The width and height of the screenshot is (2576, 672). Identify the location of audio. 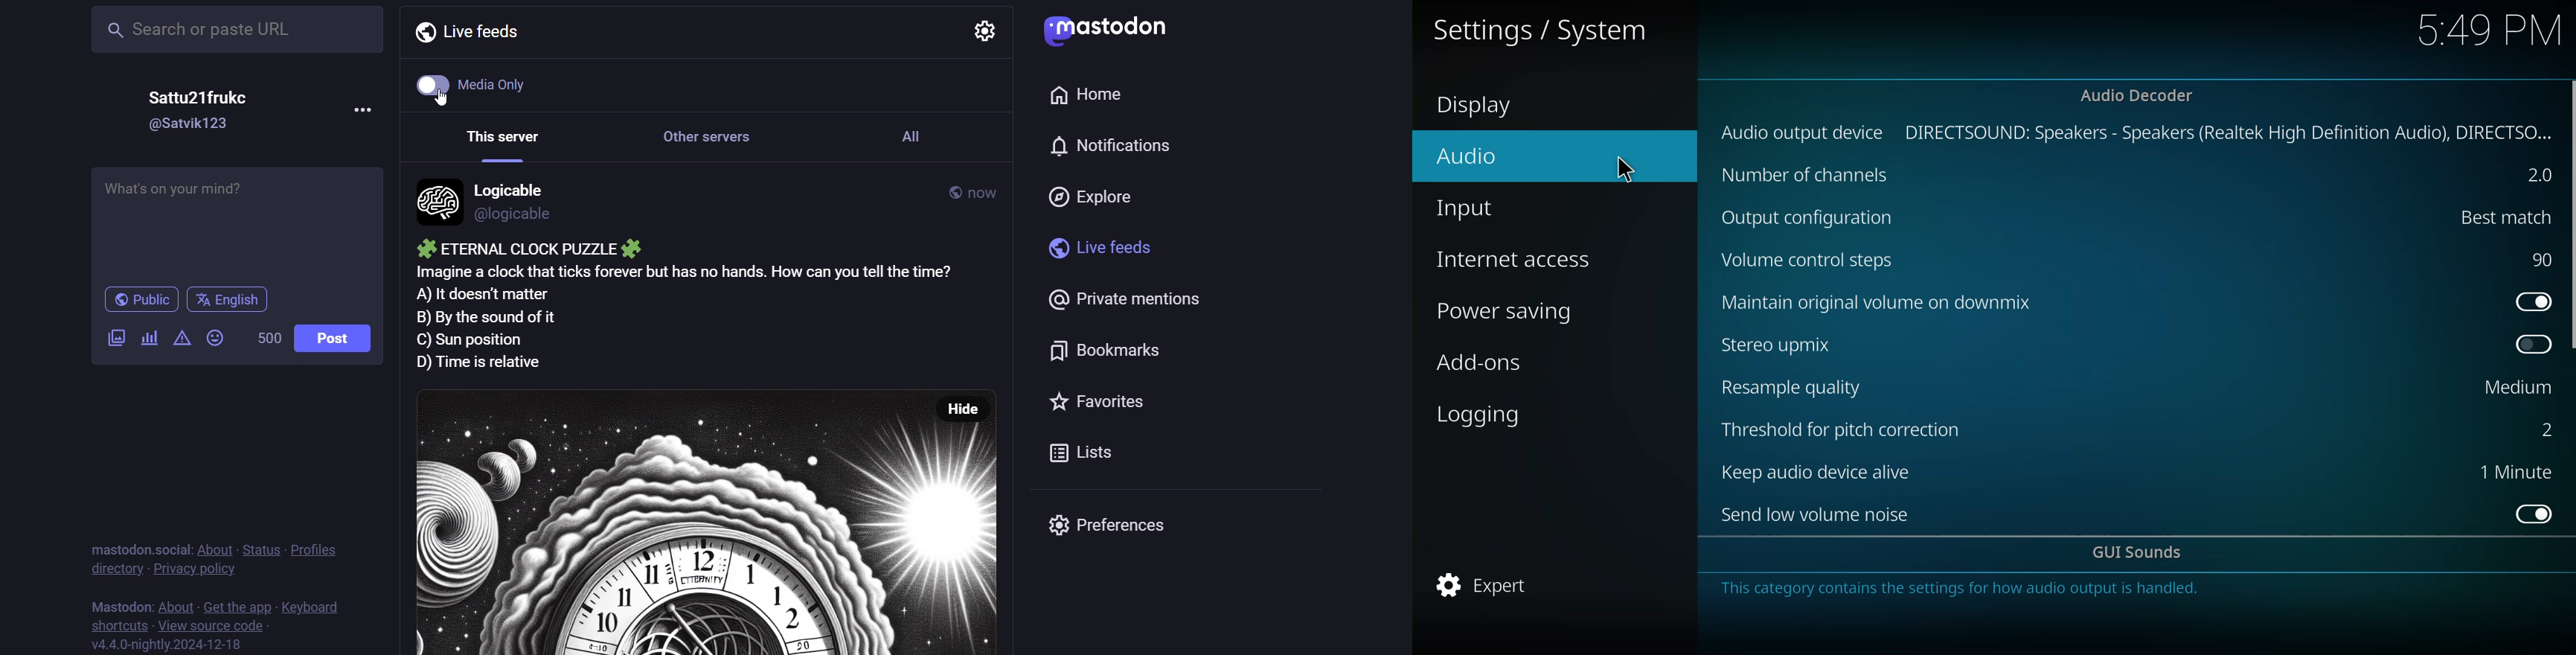
(1466, 156).